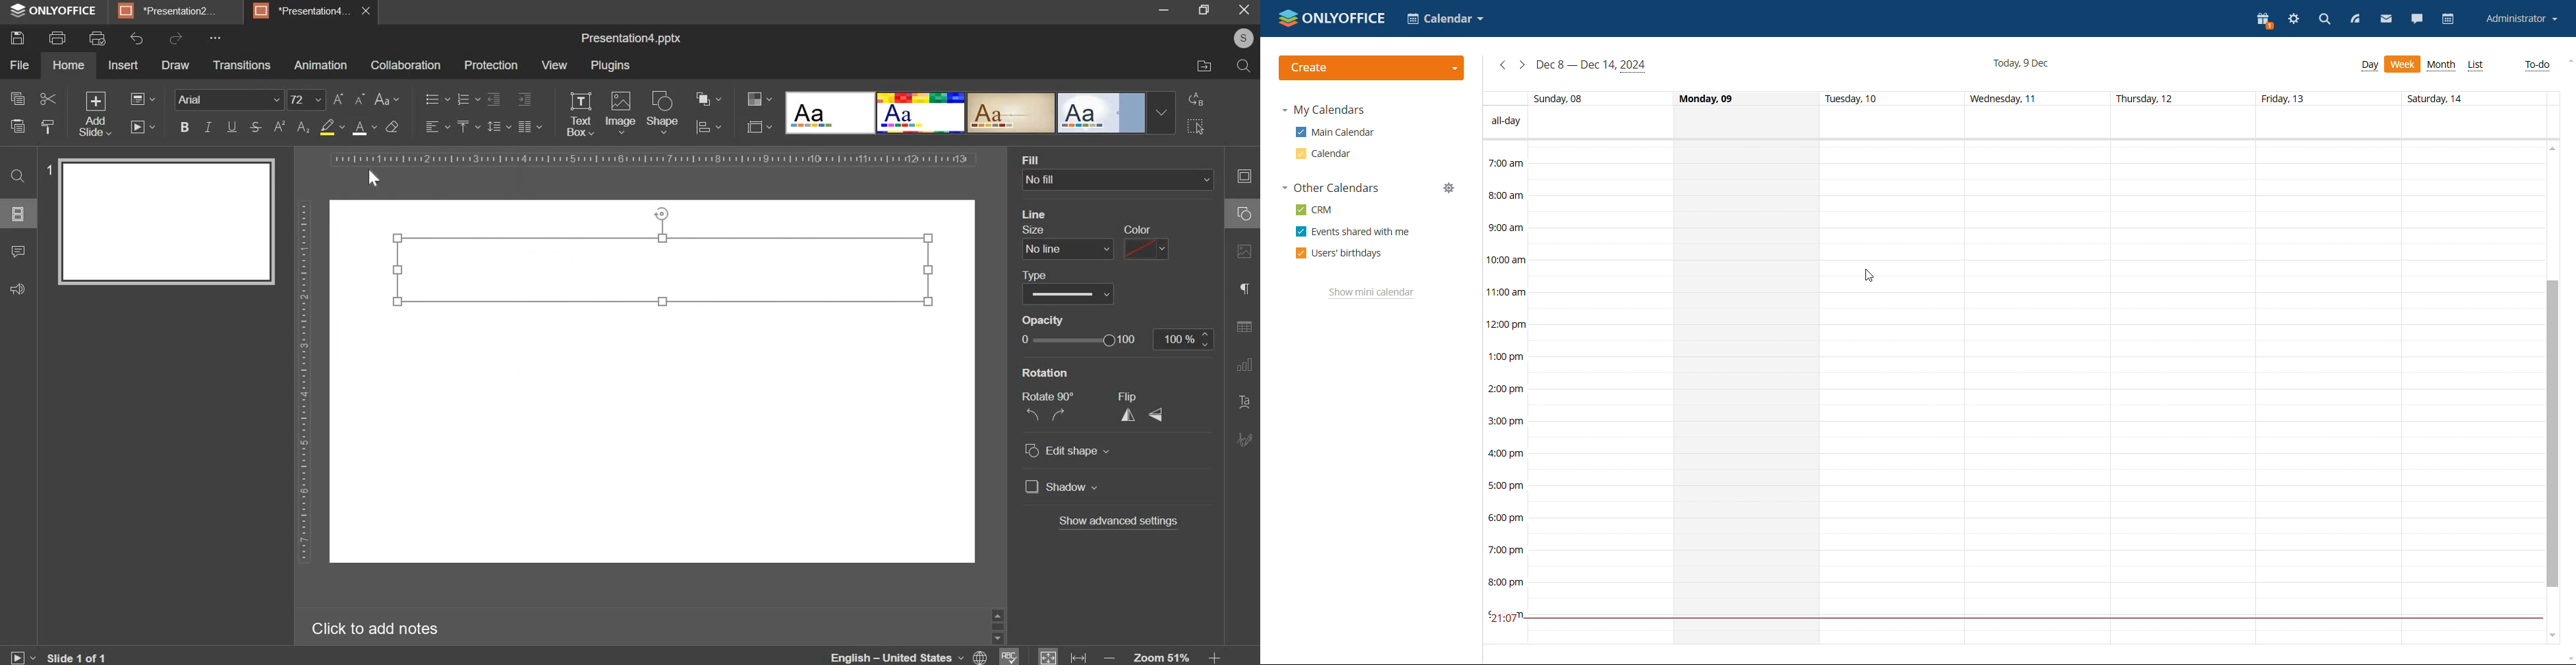 This screenshot has height=672, width=2576. Describe the element at coordinates (1323, 110) in the screenshot. I see `my calendars` at that location.